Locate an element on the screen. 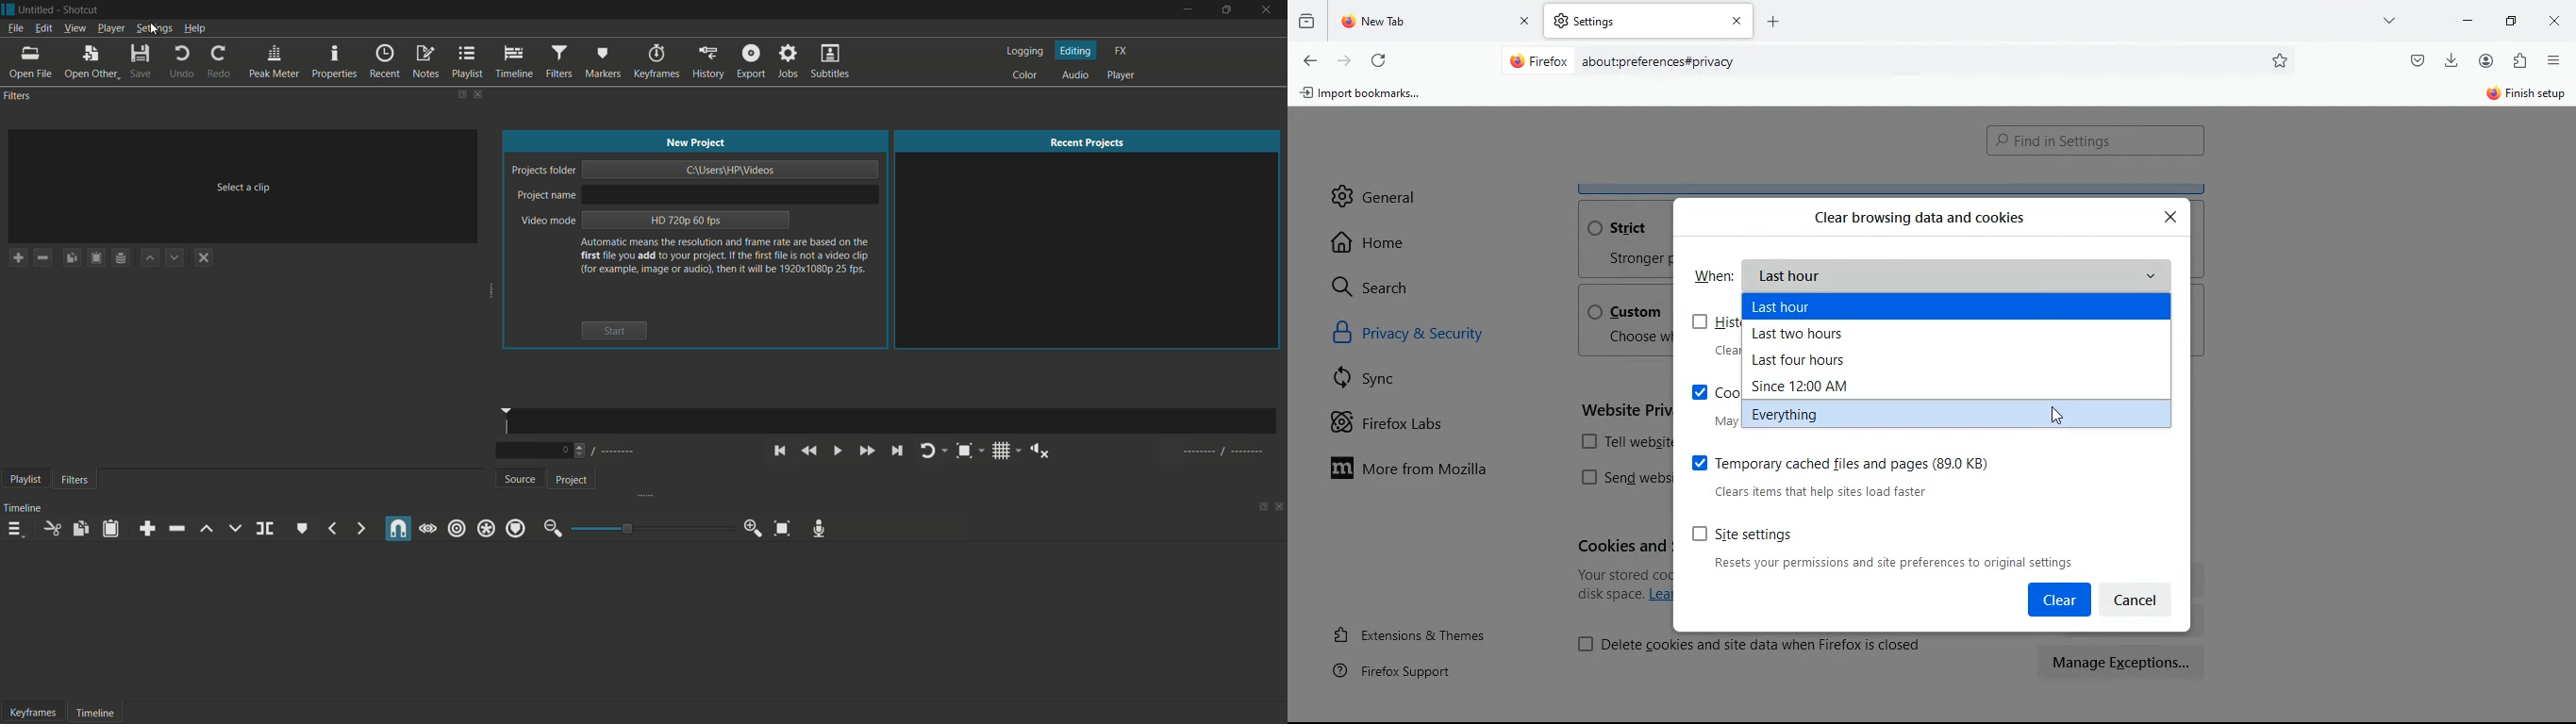  menu is located at coordinates (2554, 60).